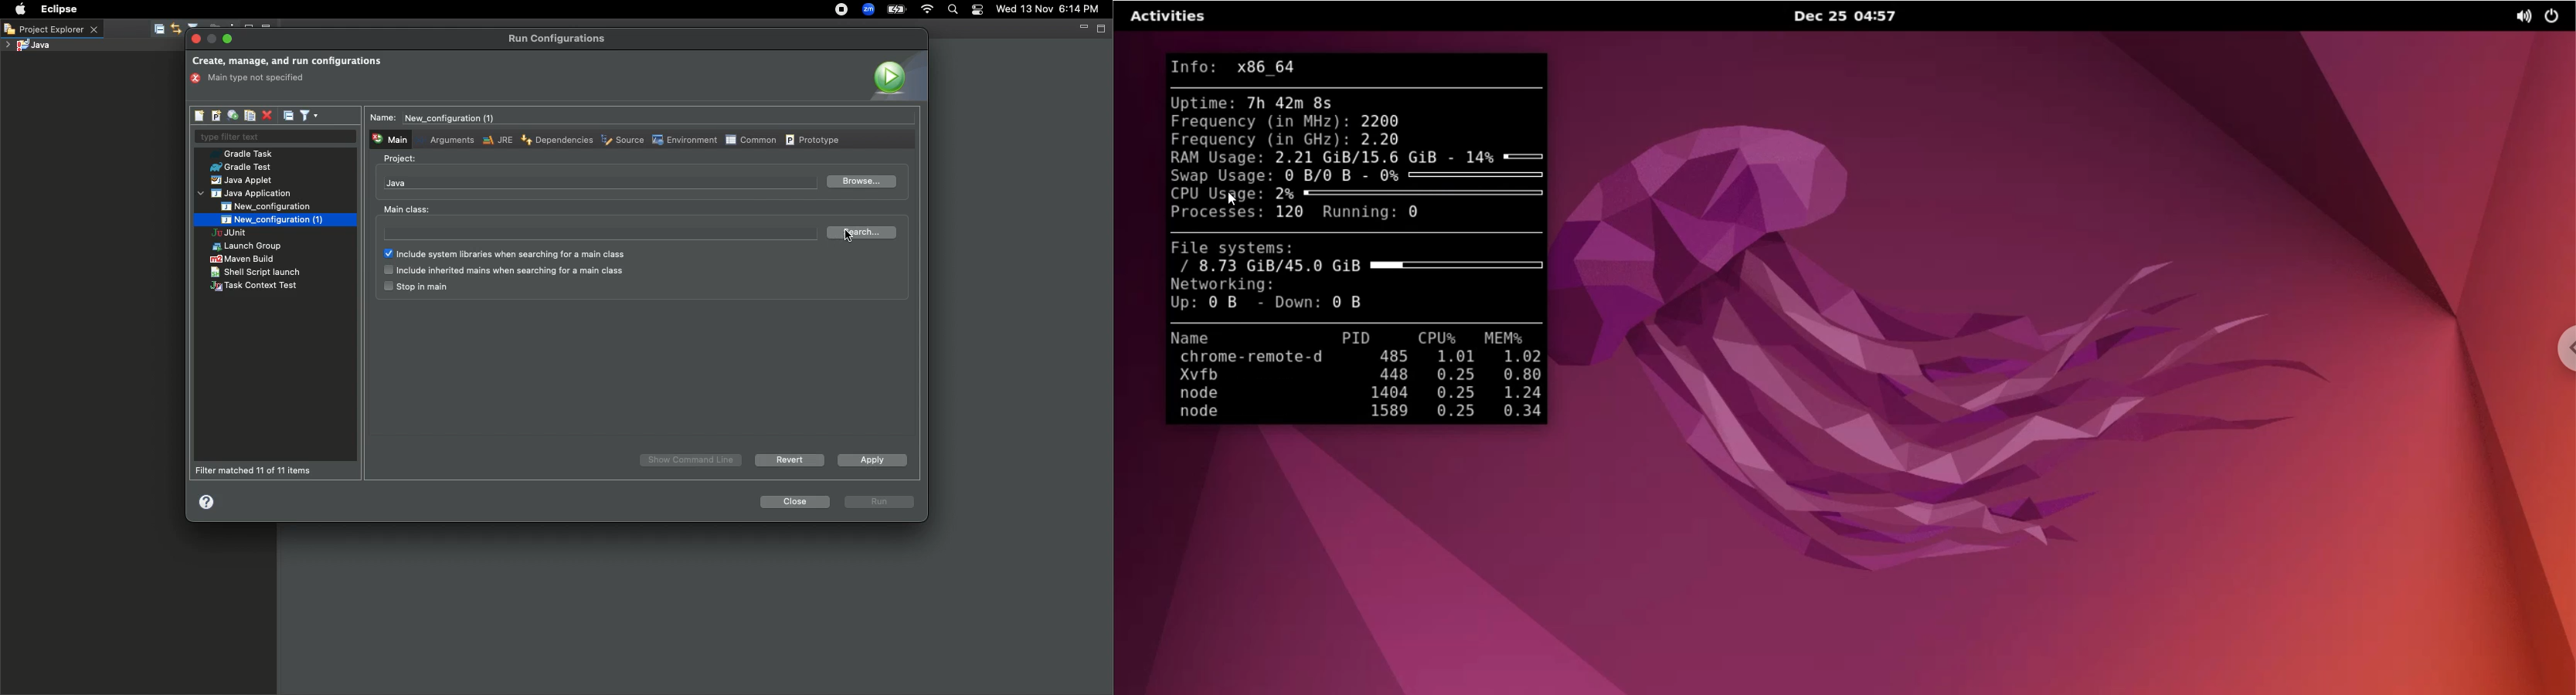 Image resolution: width=2576 pixels, height=700 pixels. Describe the element at coordinates (621, 141) in the screenshot. I see `Source` at that location.